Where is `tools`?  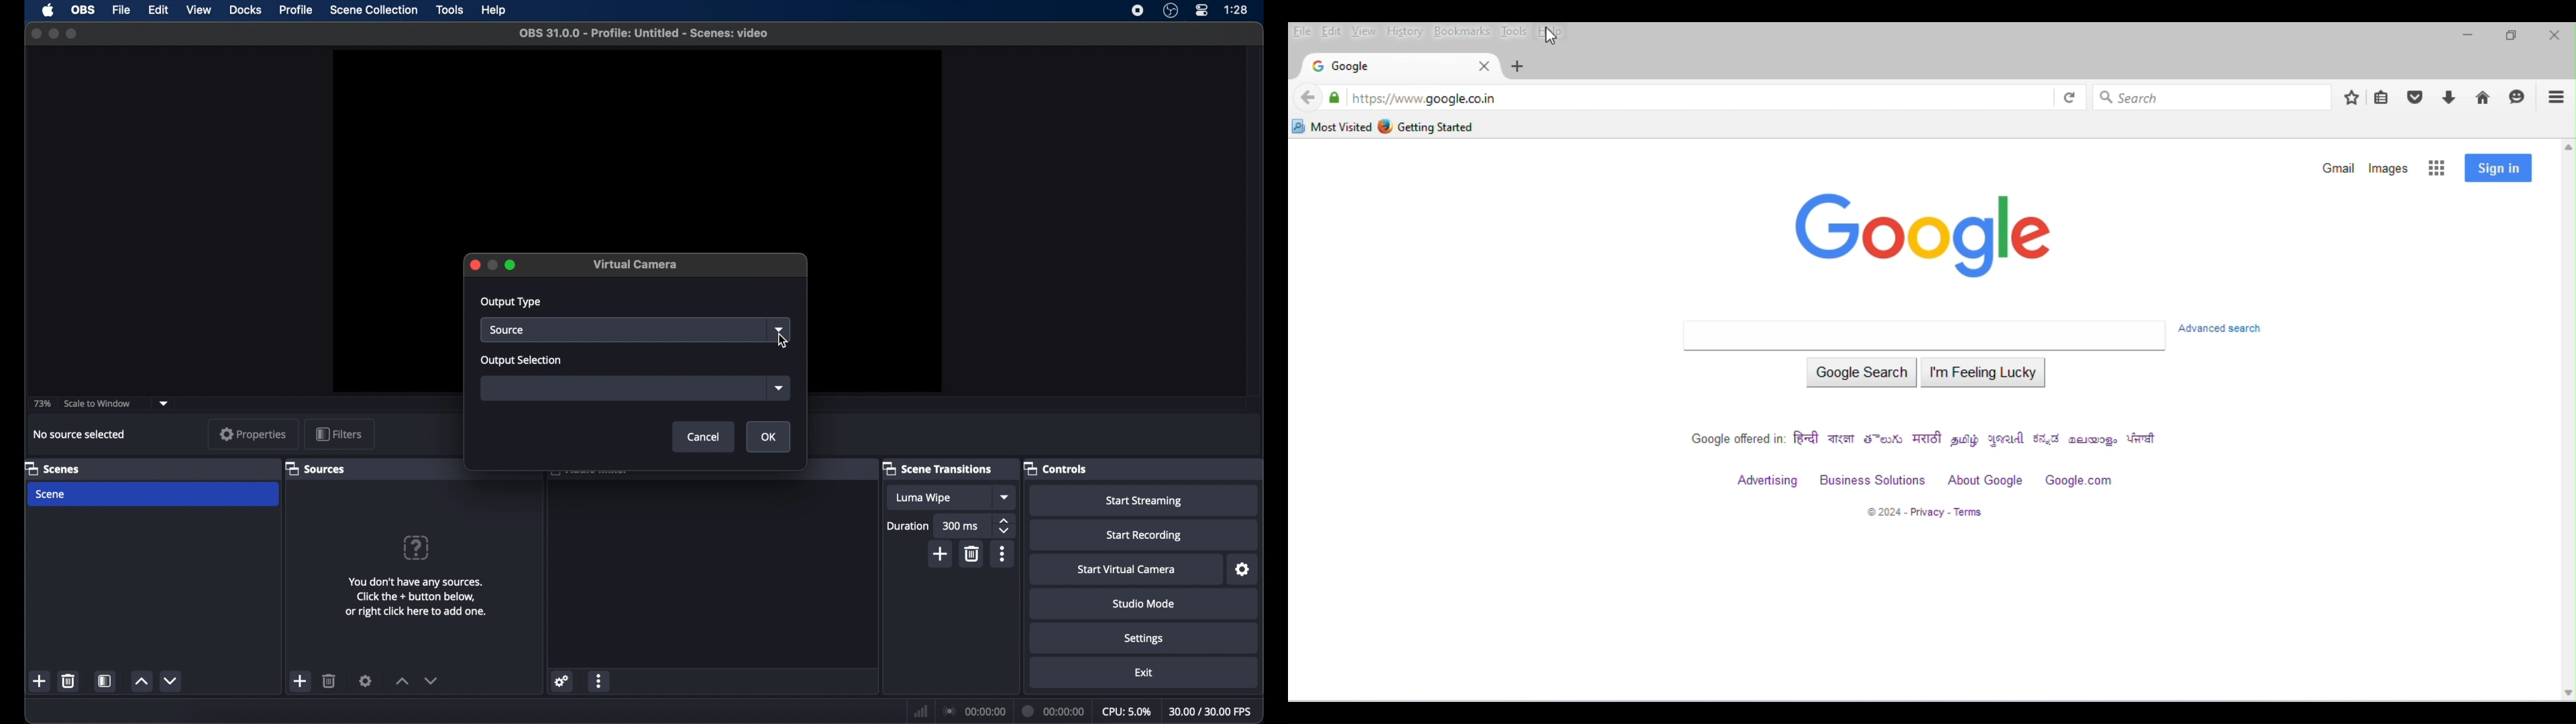 tools is located at coordinates (450, 9).